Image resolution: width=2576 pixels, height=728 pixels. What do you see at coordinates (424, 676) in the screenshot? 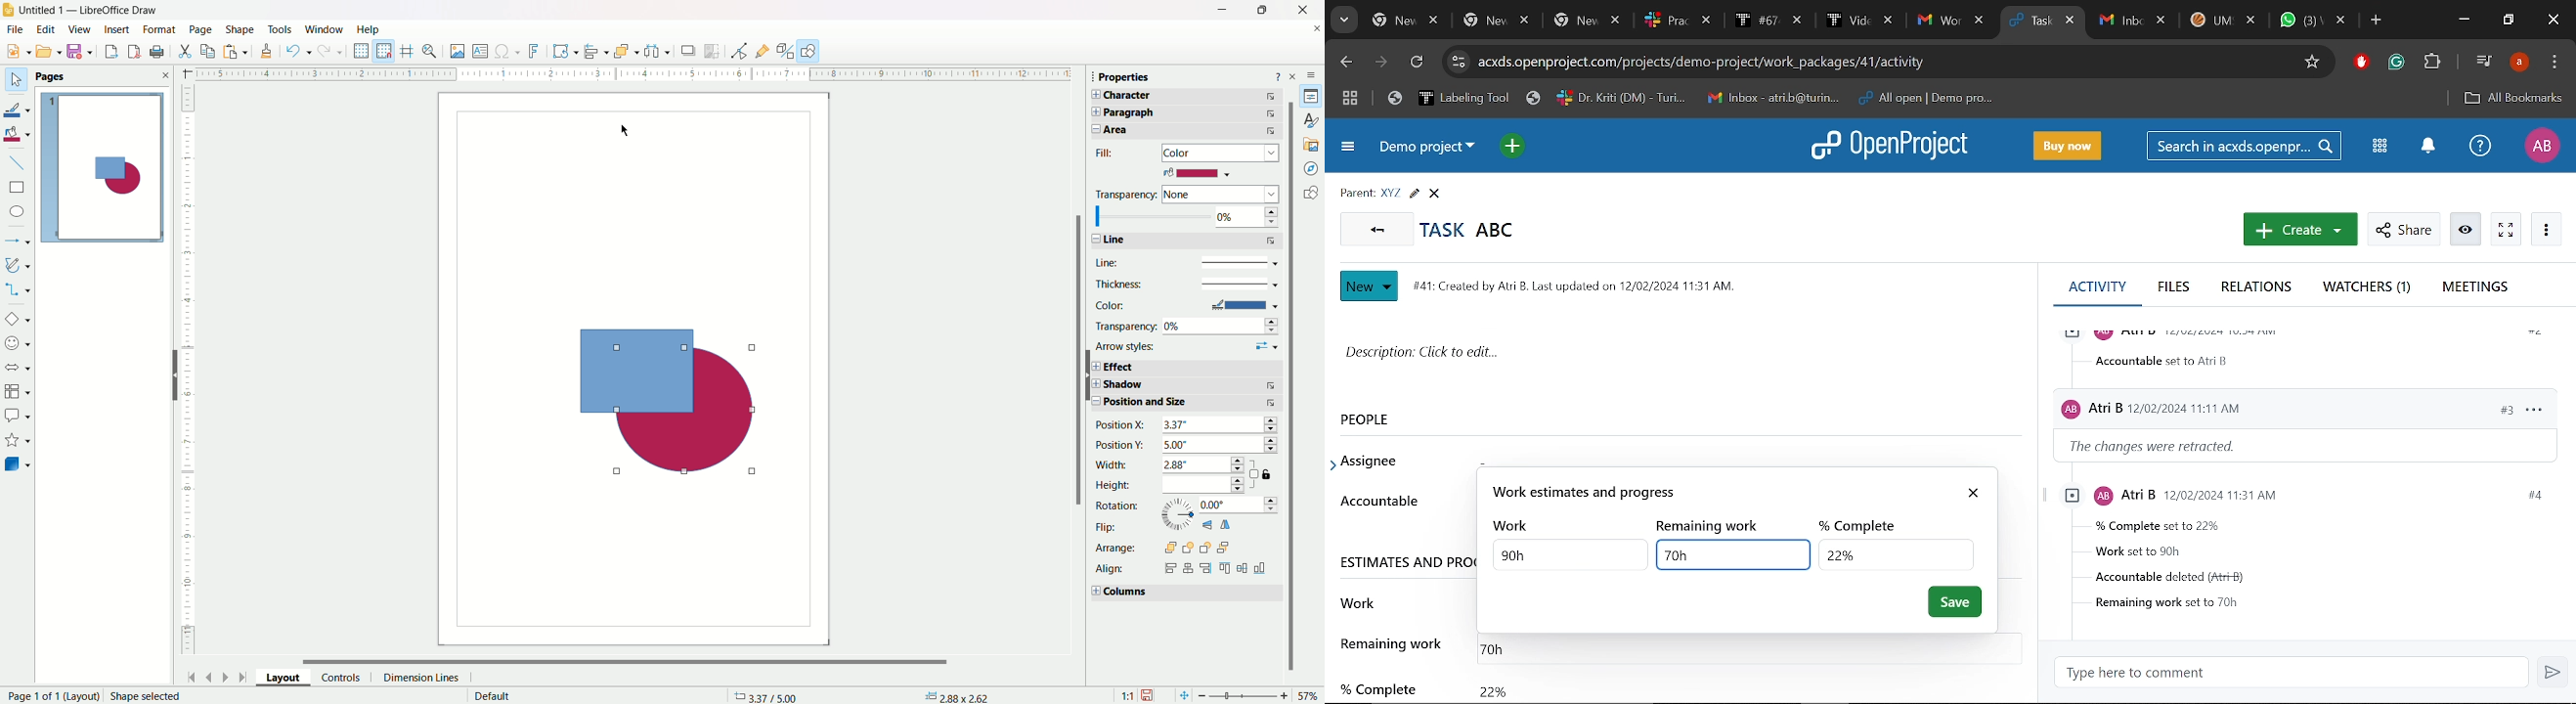
I see `dimension lines` at bounding box center [424, 676].